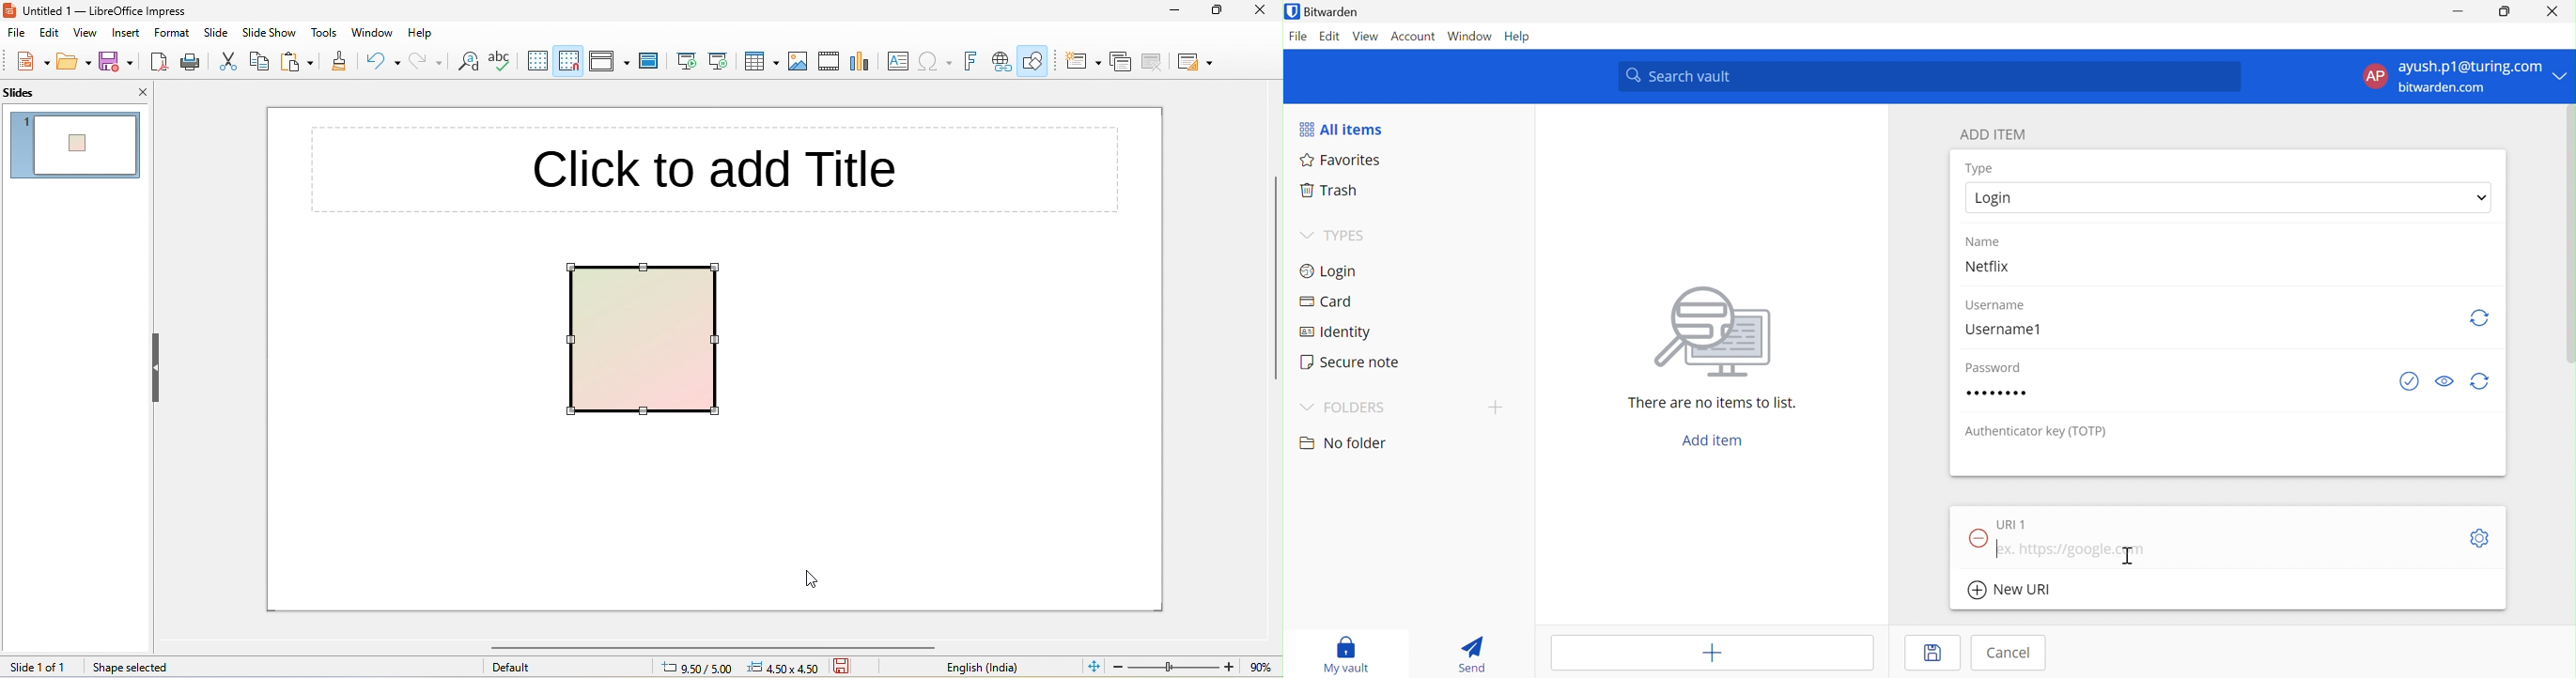 This screenshot has height=700, width=2576. Describe the element at coordinates (645, 342) in the screenshot. I see `gradient applied` at that location.